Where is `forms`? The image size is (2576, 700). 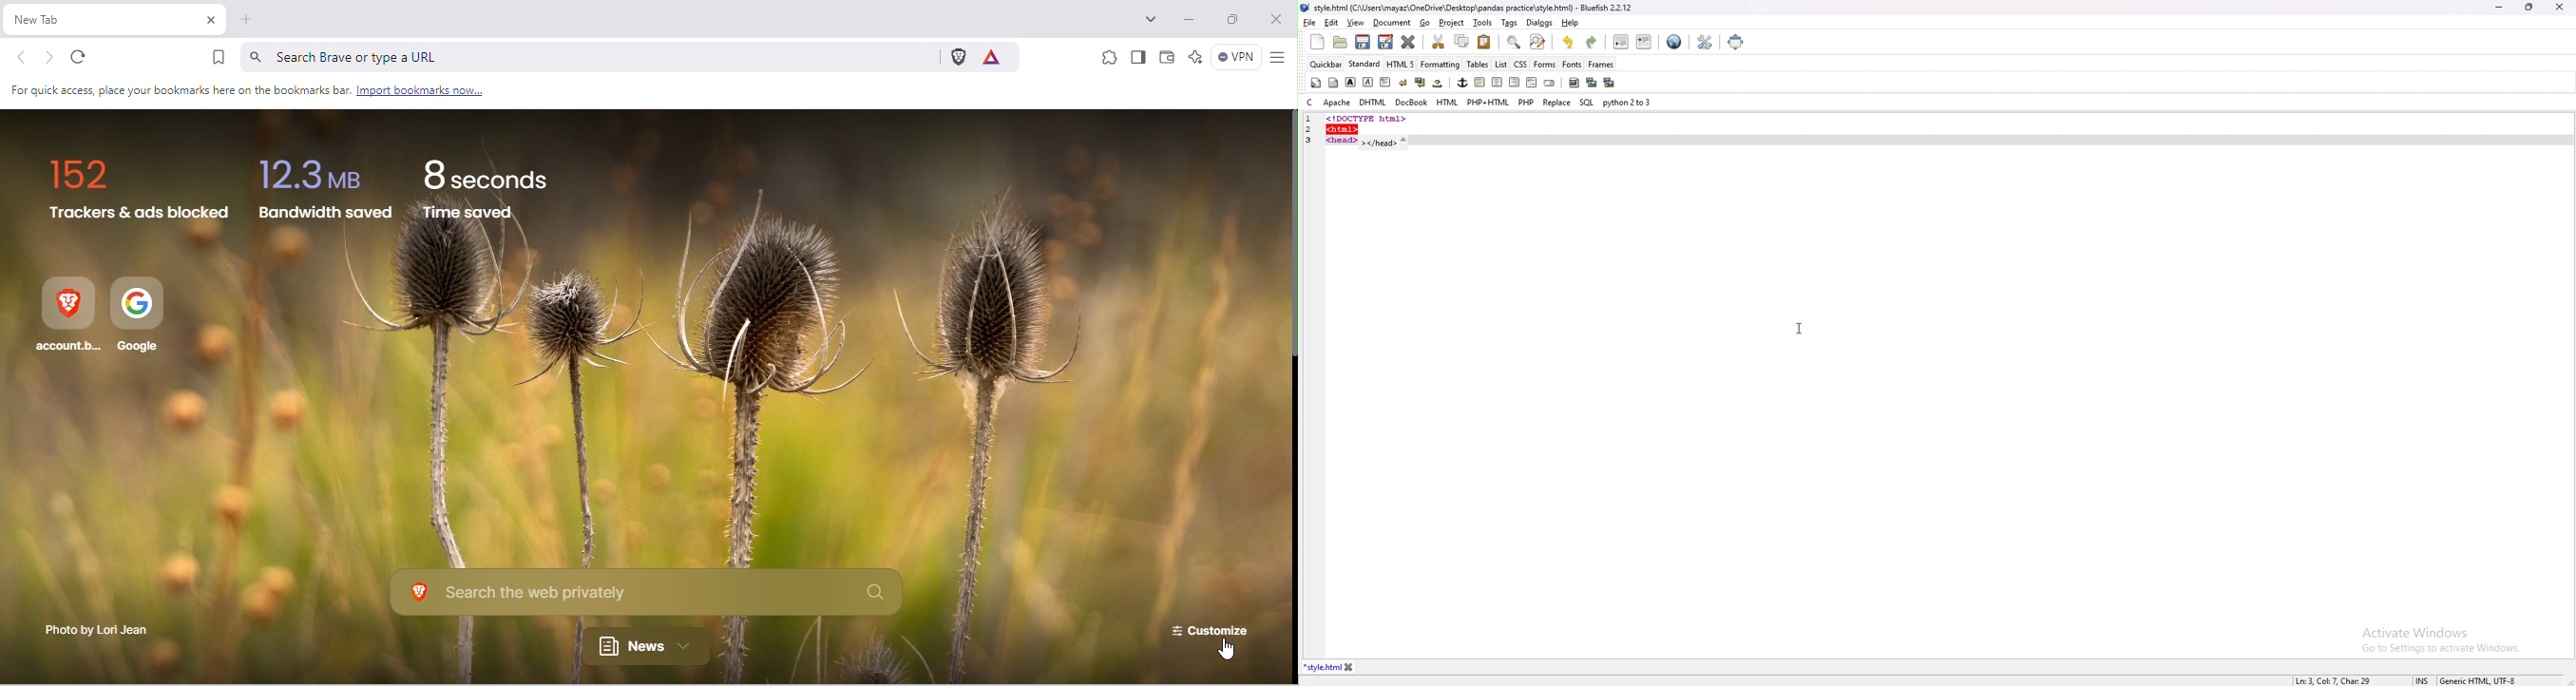 forms is located at coordinates (1545, 63).